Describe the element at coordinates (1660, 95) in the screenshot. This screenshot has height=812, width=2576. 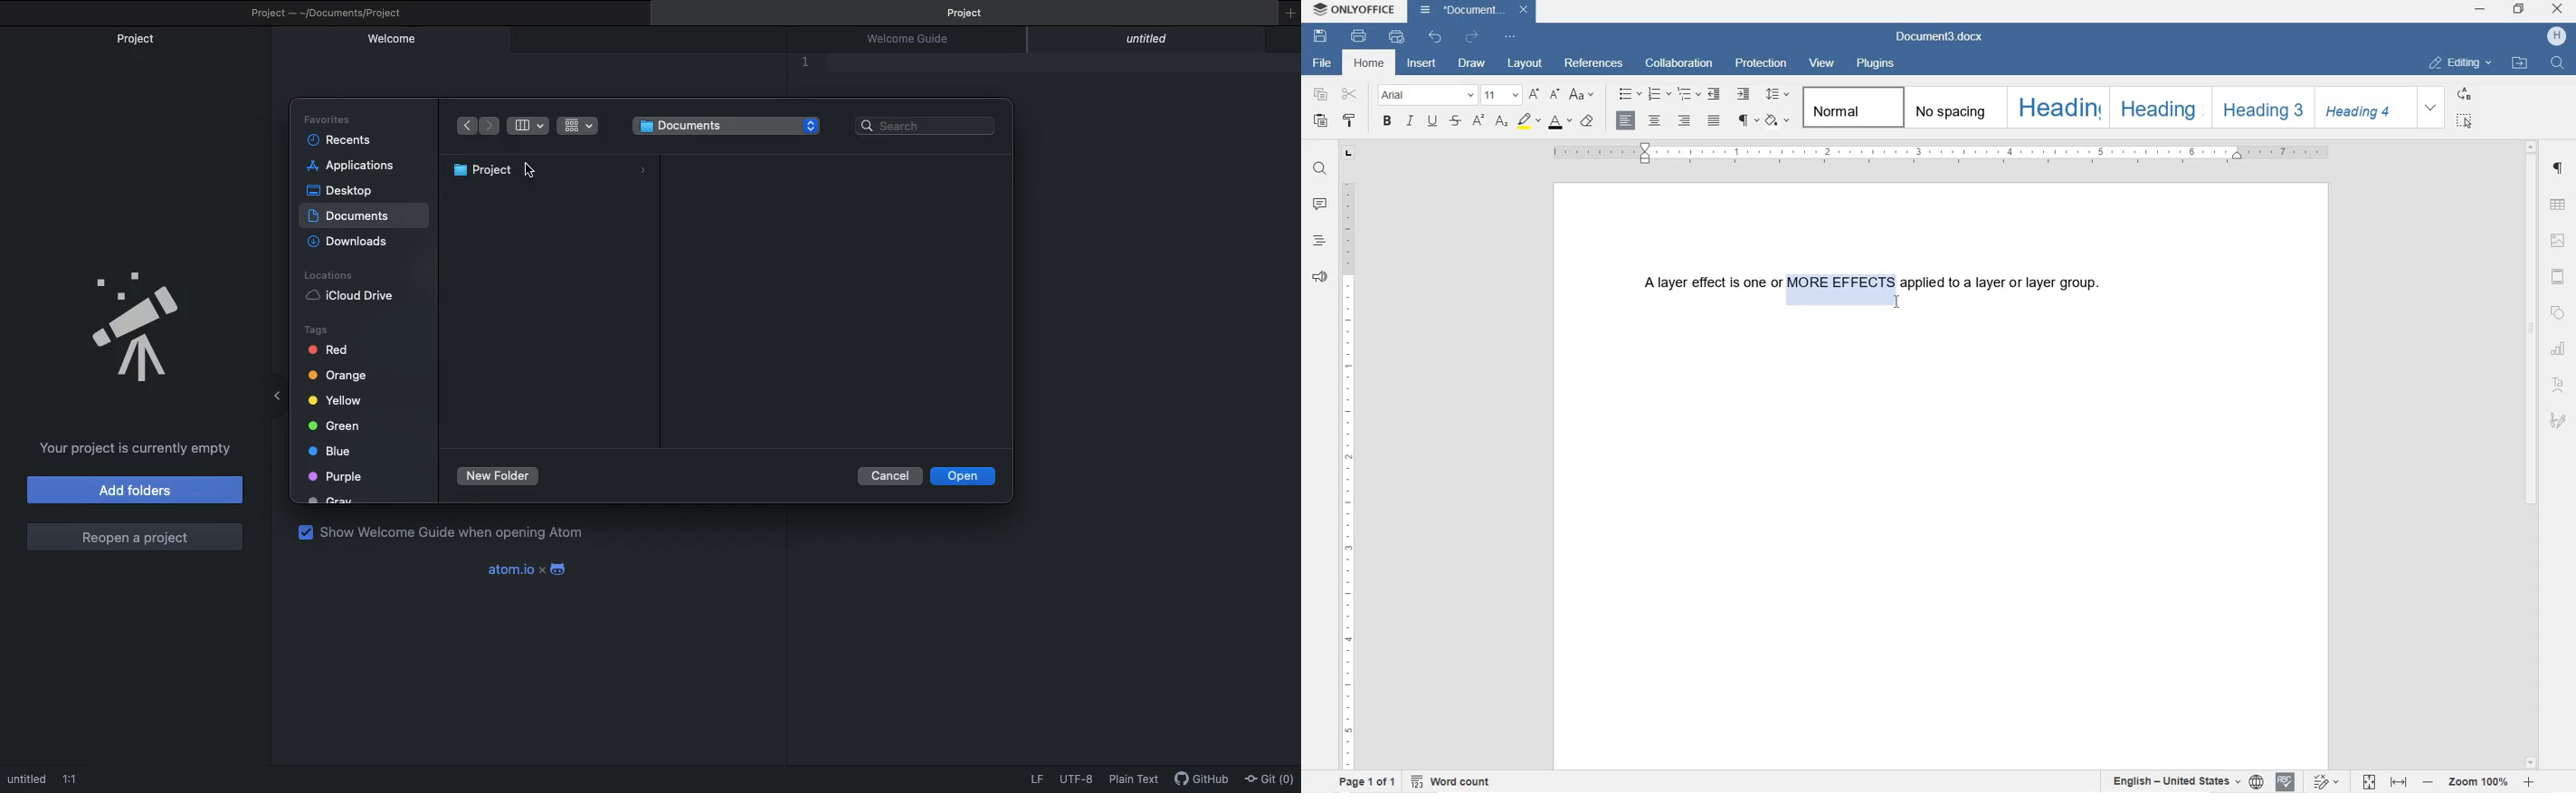
I see `NUMBERING` at that location.